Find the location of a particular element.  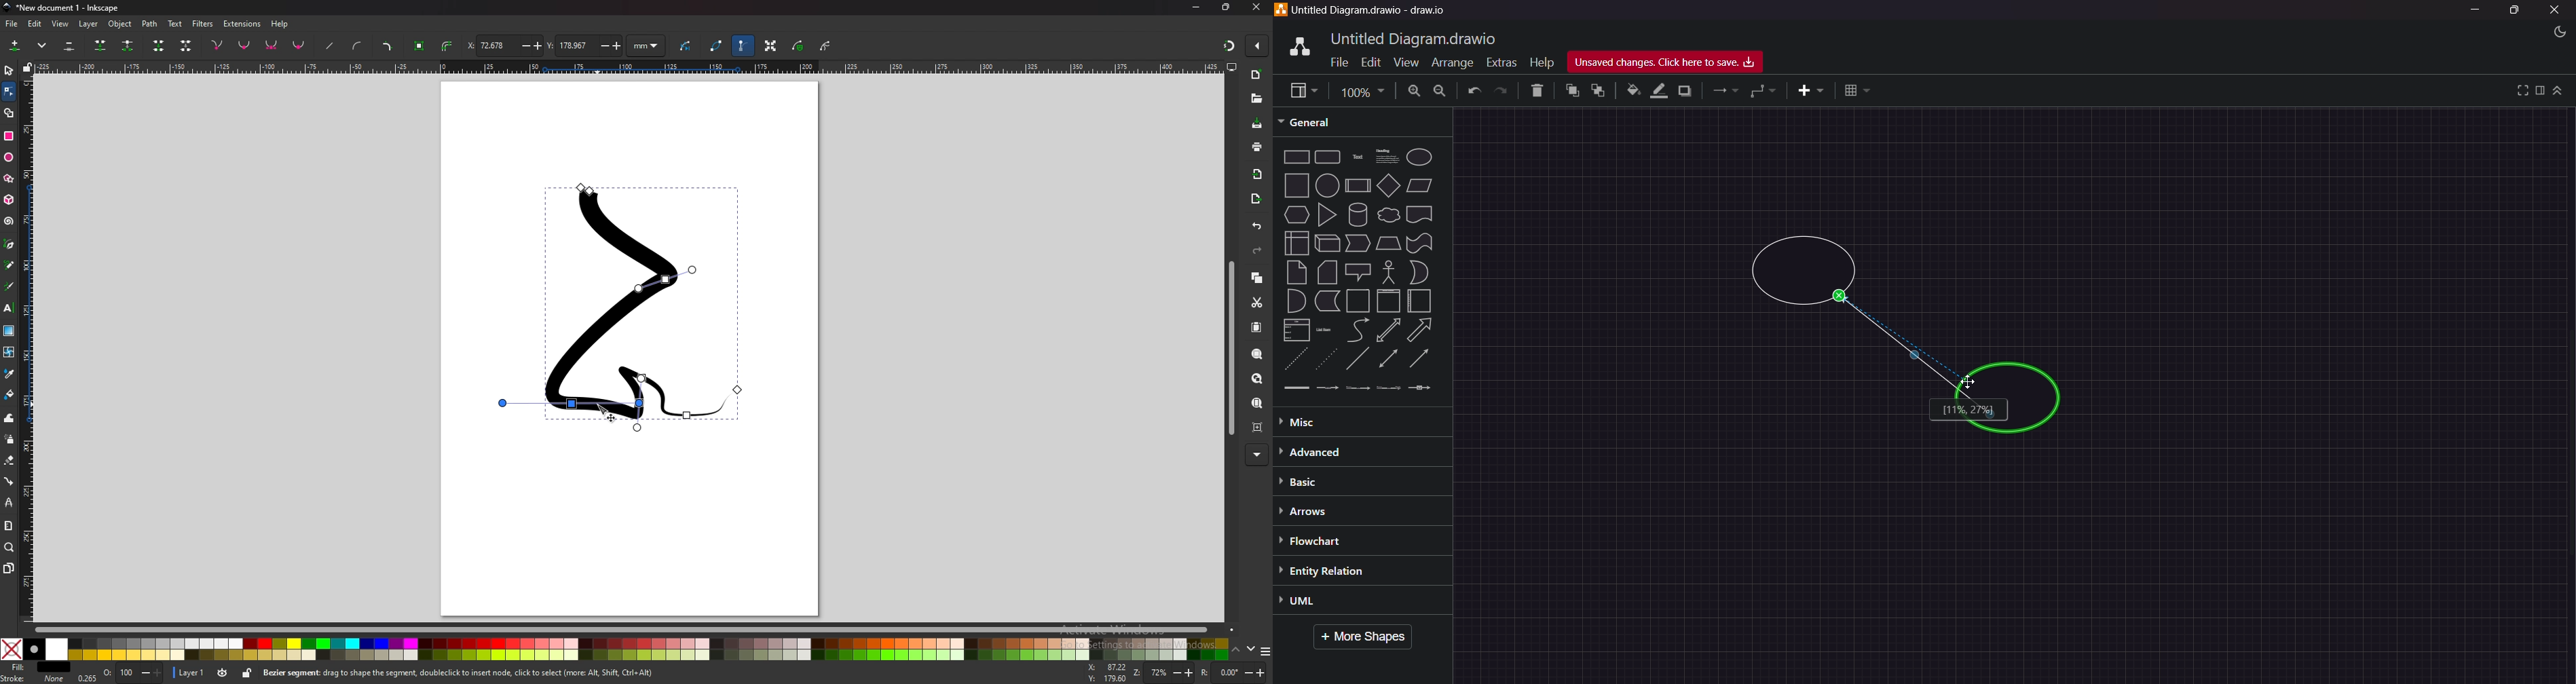

View is located at coordinates (1400, 62).